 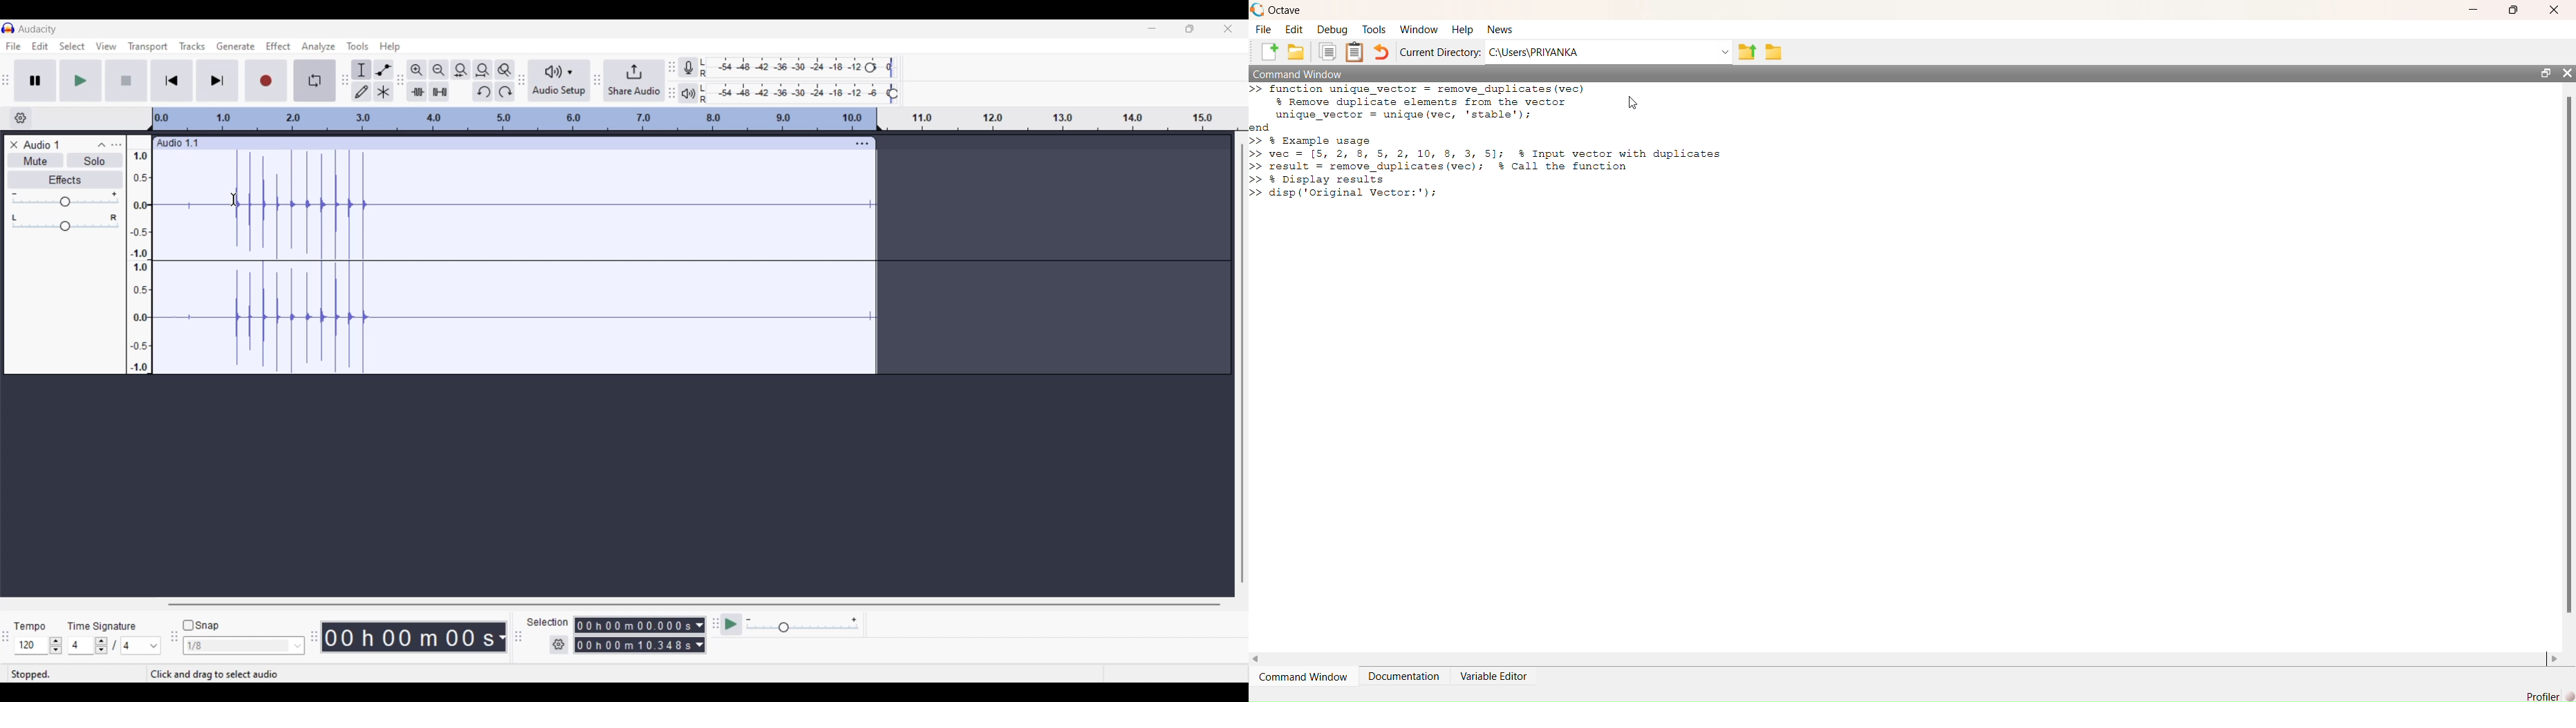 What do you see at coordinates (278, 46) in the screenshot?
I see `Effect menu` at bounding box center [278, 46].